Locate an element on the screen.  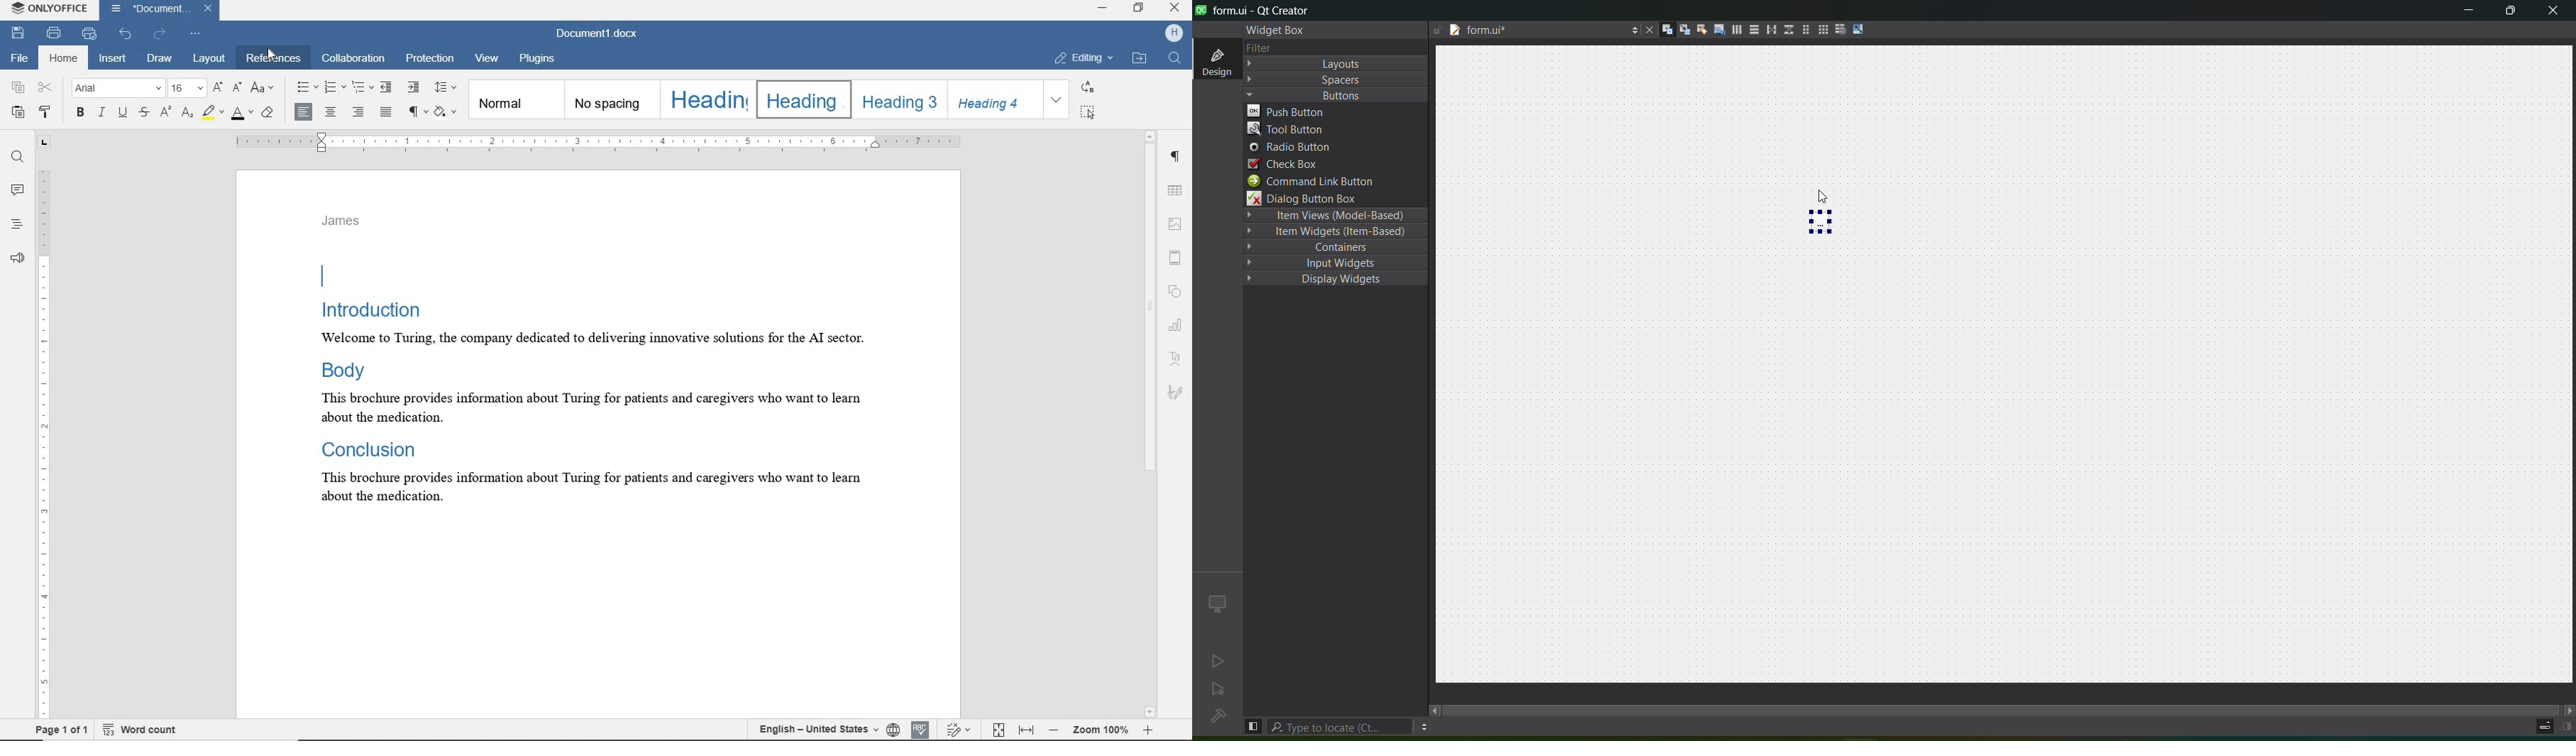
undo is located at coordinates (126, 34).